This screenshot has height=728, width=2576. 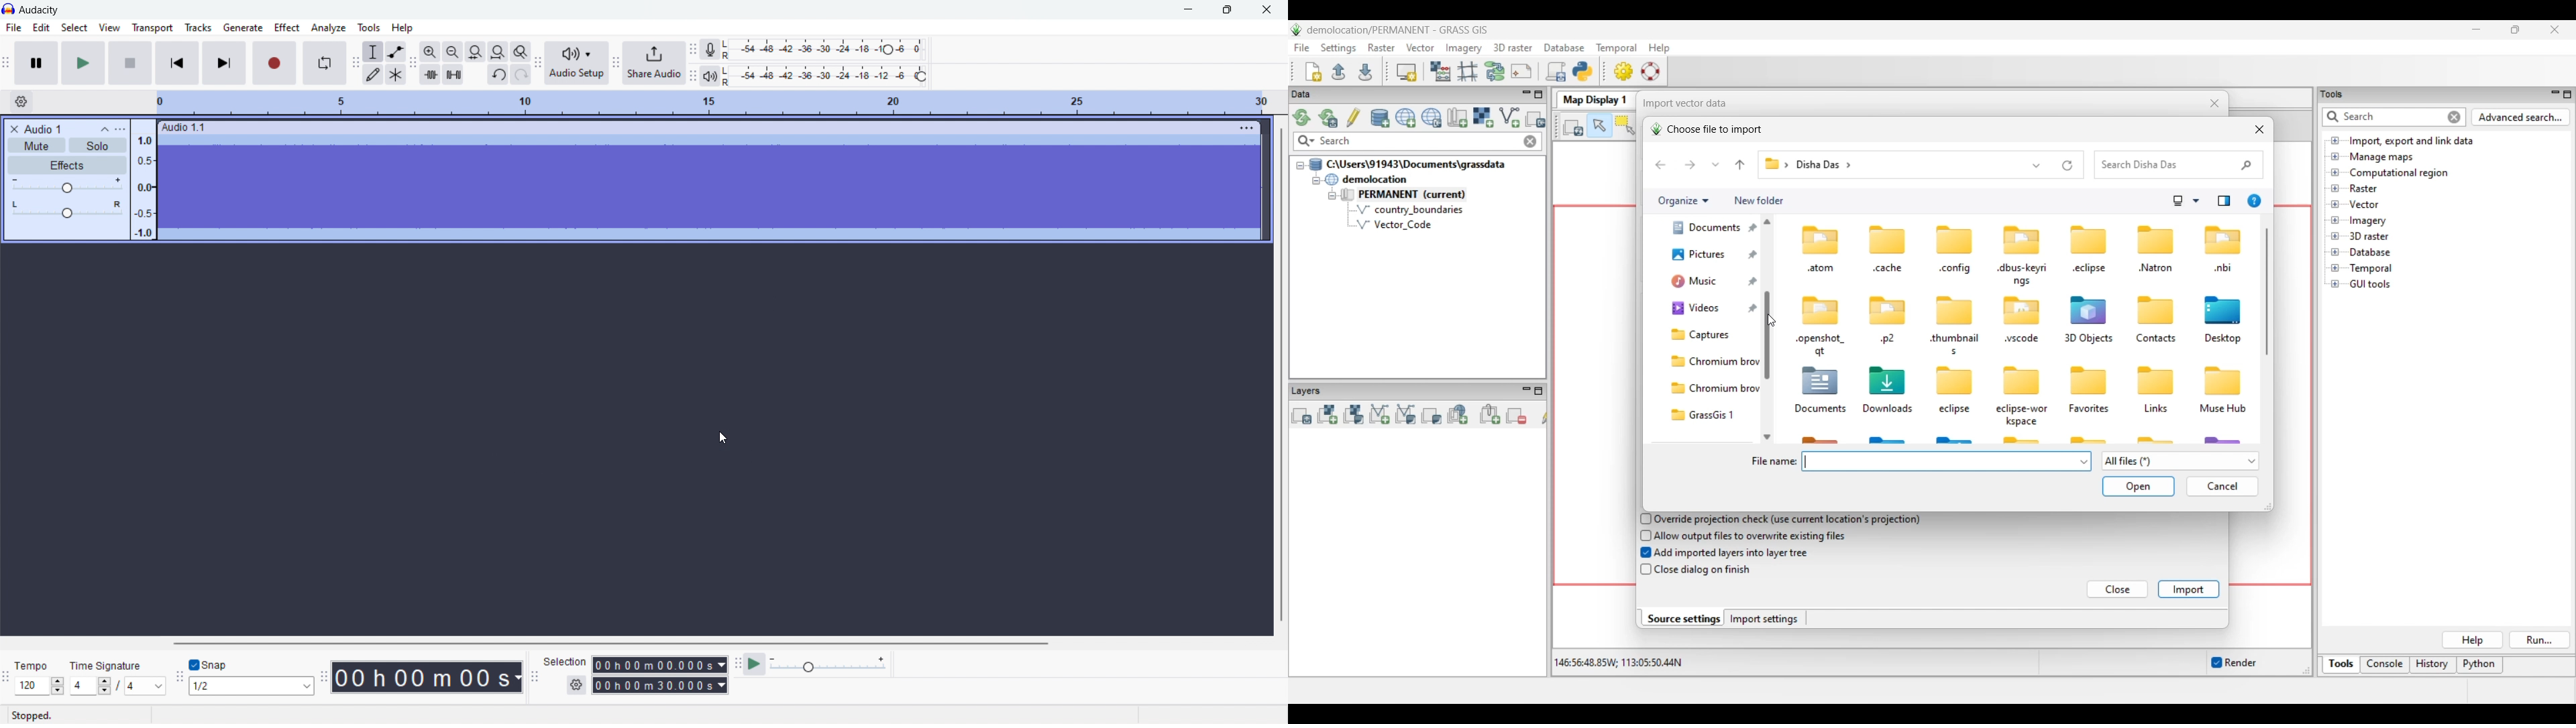 What do you see at coordinates (710, 76) in the screenshot?
I see `playback meter` at bounding box center [710, 76].